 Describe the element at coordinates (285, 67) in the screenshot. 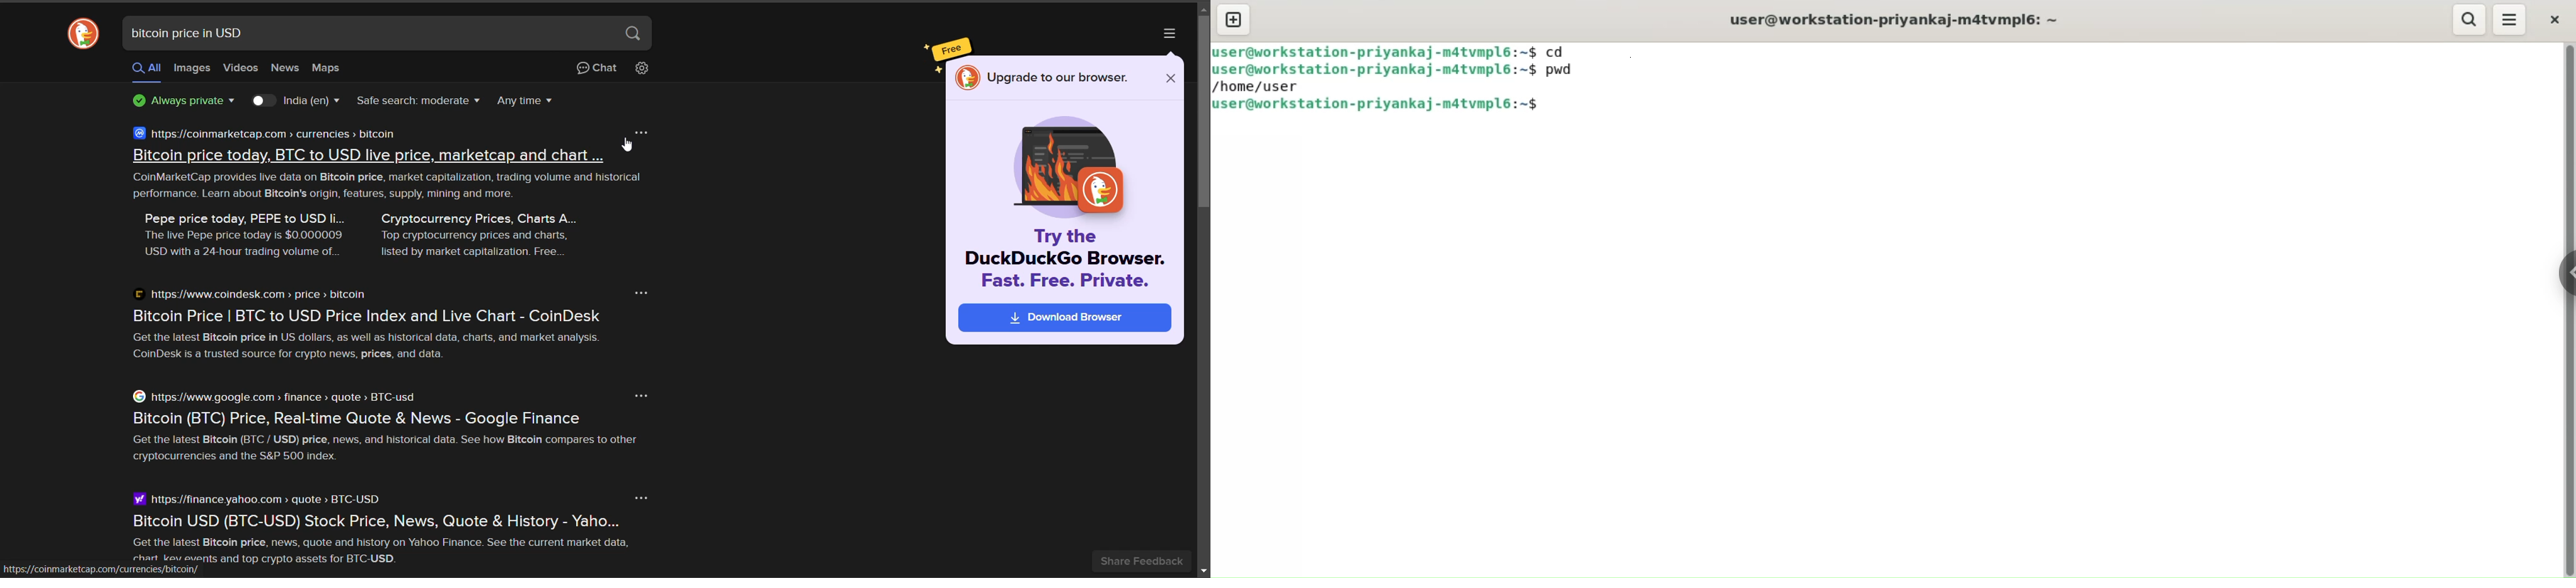

I see `news` at that location.